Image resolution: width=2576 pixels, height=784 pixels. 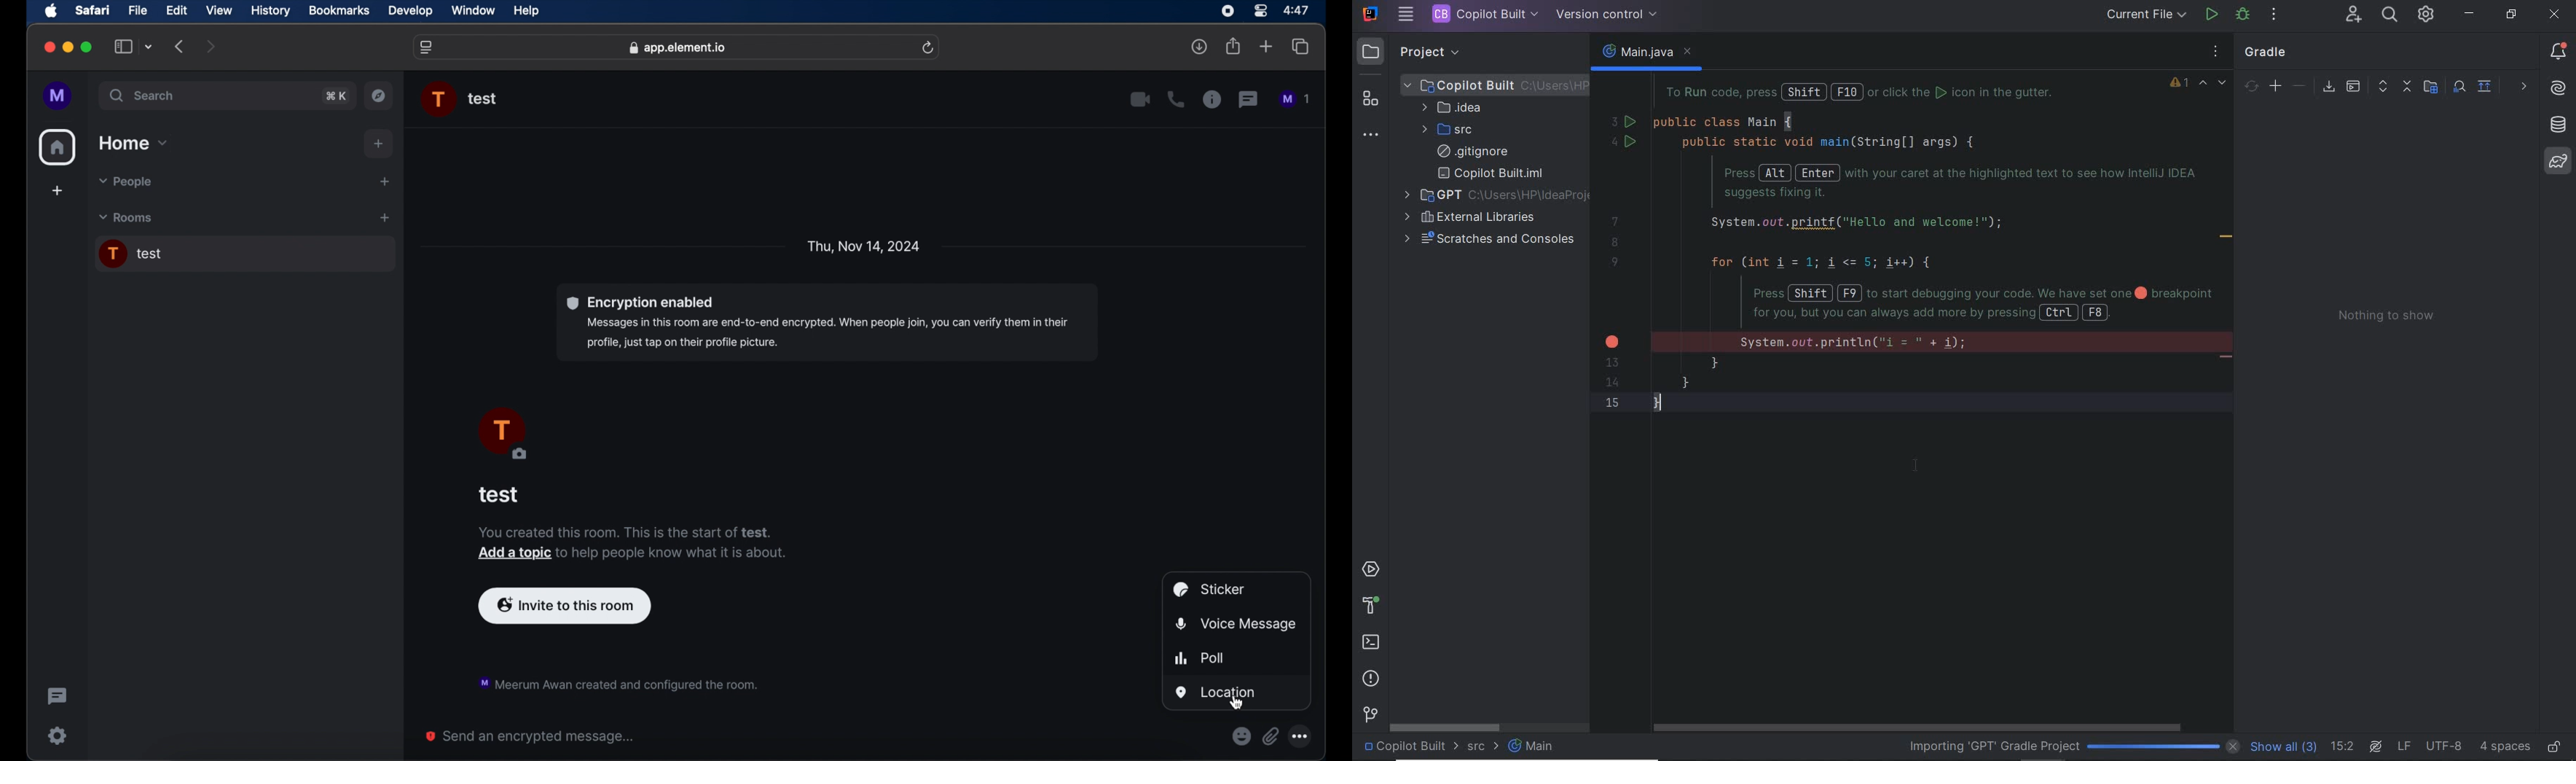 I want to click on web address, so click(x=677, y=47).